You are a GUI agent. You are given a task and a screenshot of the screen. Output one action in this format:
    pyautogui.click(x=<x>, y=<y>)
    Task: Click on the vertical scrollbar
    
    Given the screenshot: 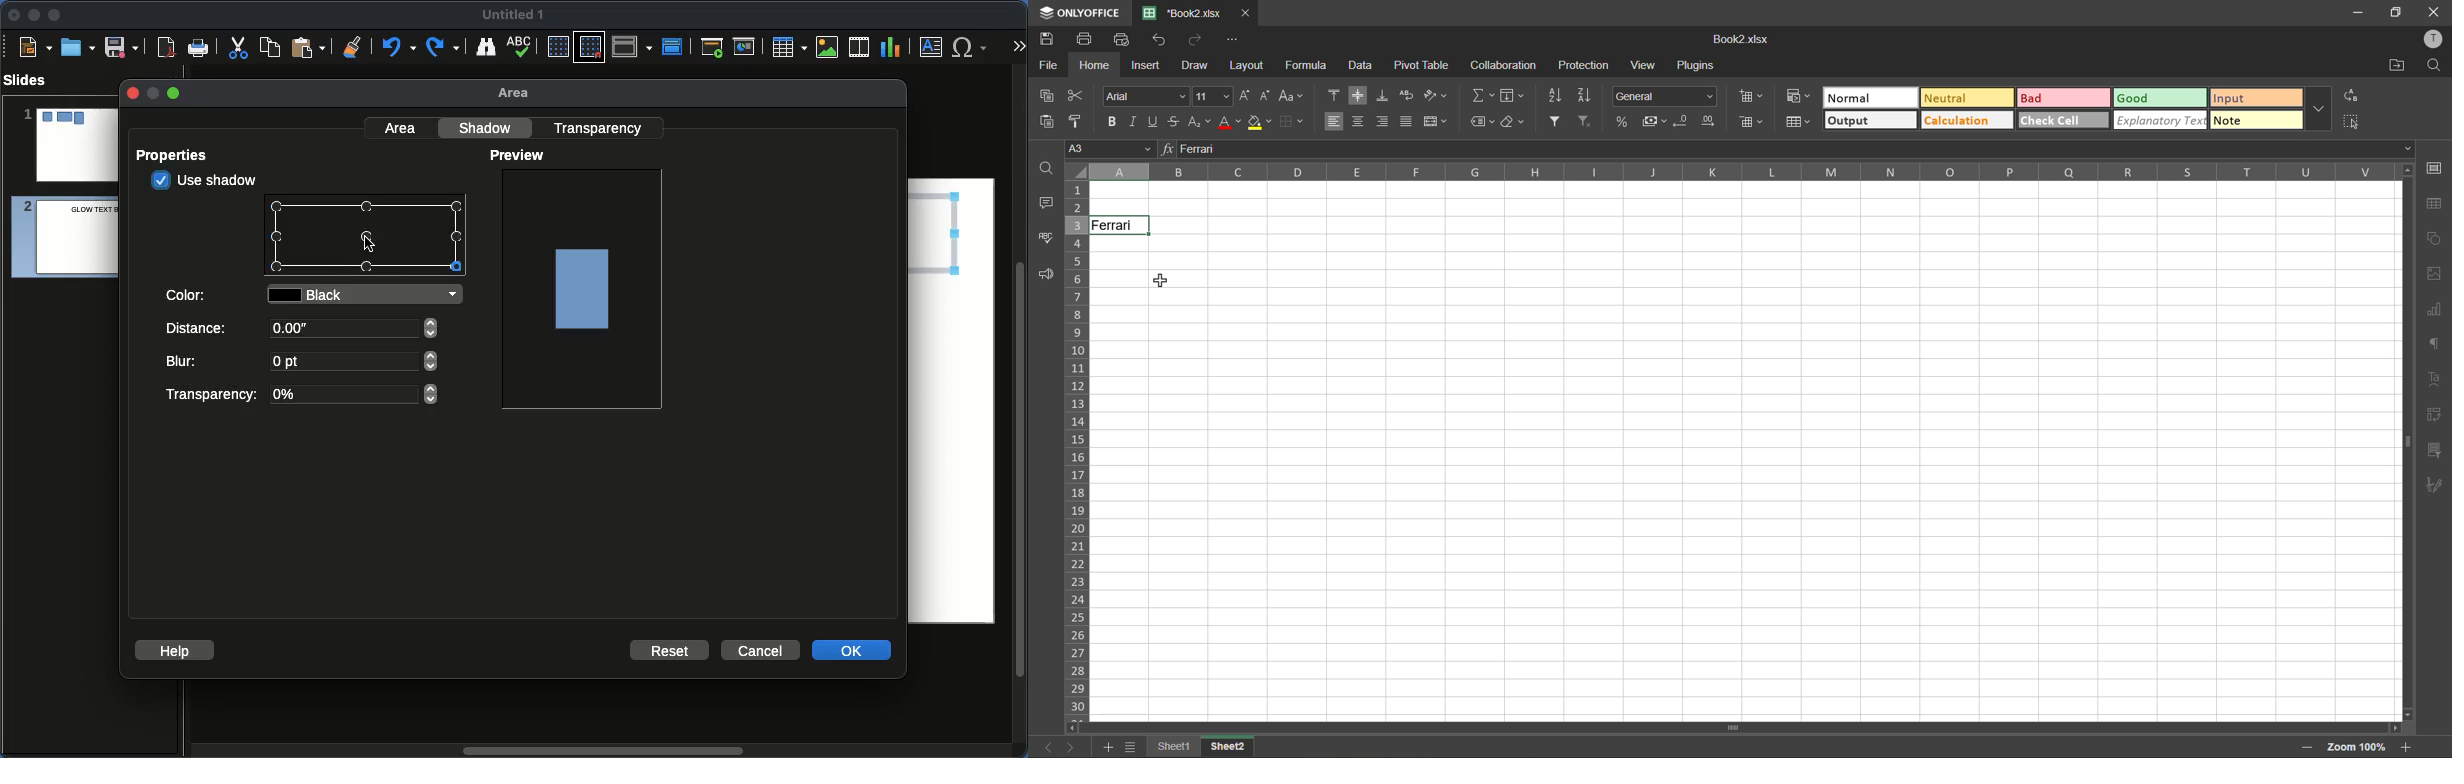 What is the action you would take?
    pyautogui.click(x=2405, y=442)
    